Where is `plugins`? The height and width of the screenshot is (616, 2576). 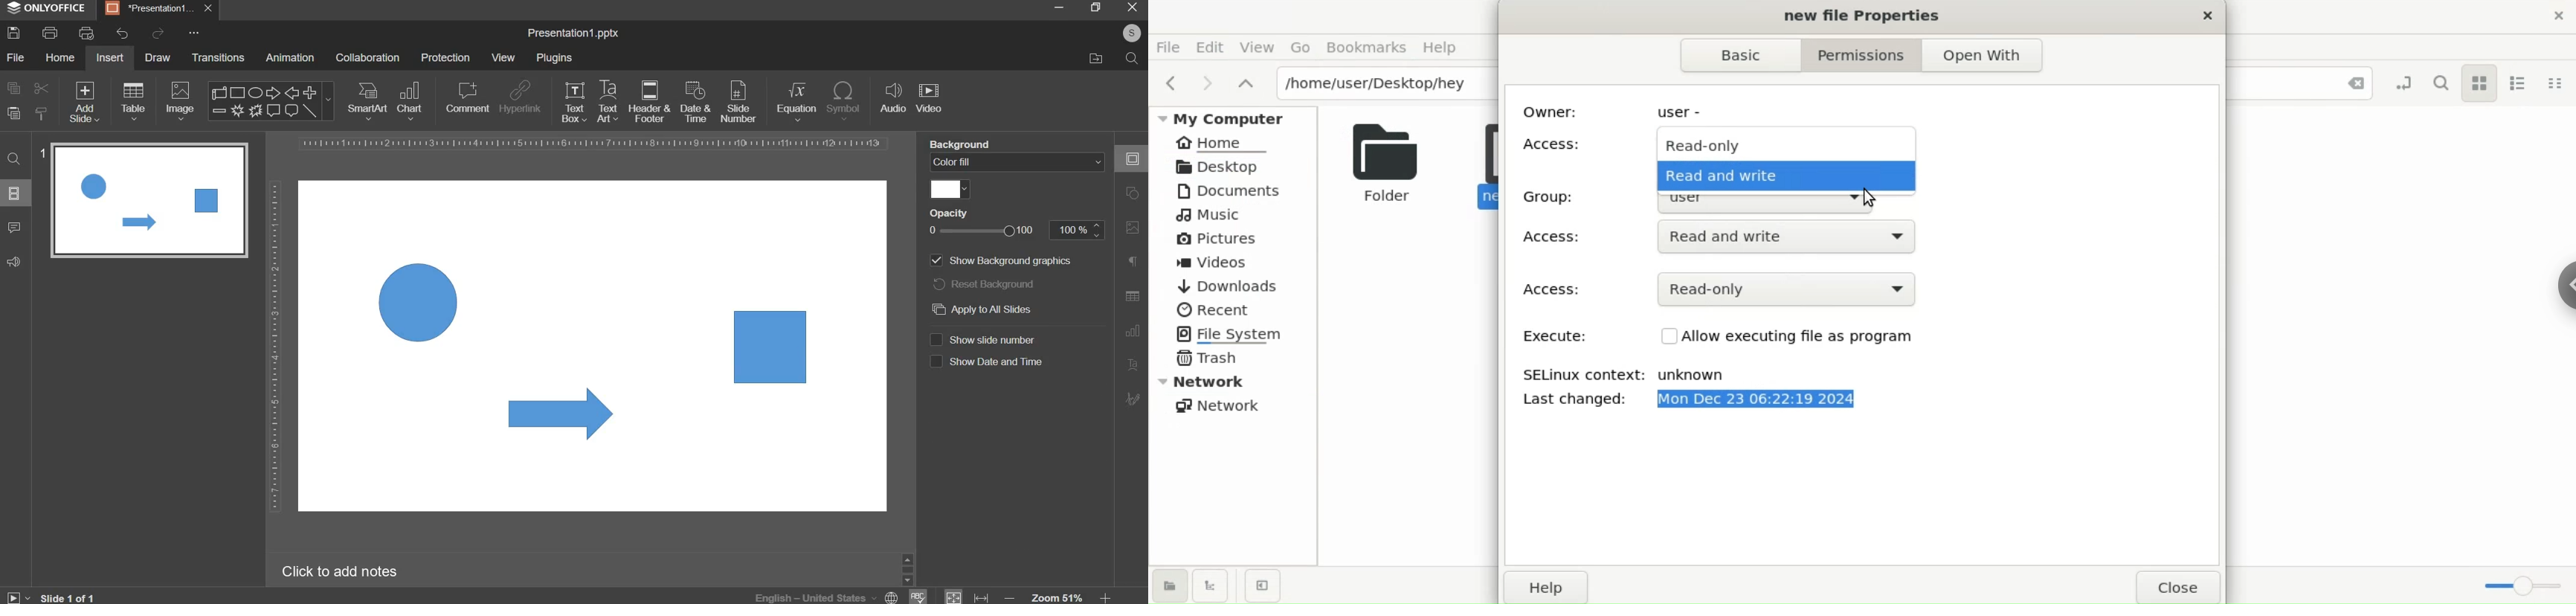
plugins is located at coordinates (554, 58).